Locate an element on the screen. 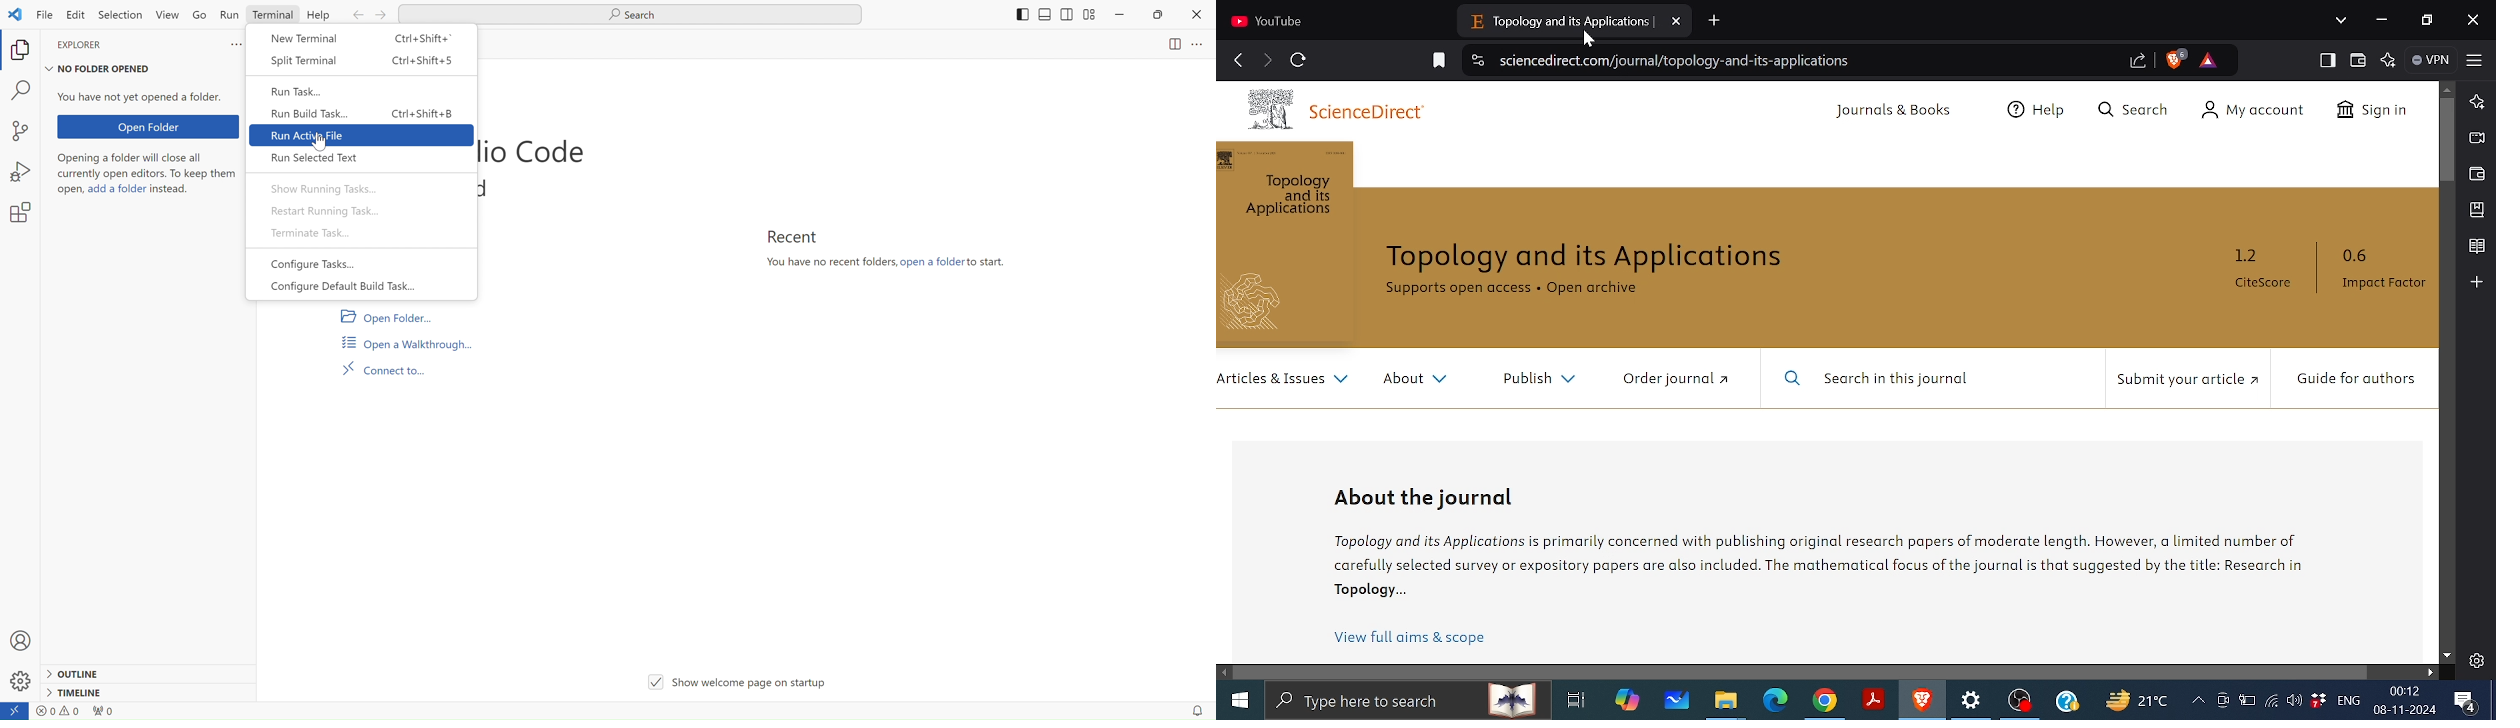 This screenshot has height=728, width=2520. reading list is located at coordinates (2477, 247).